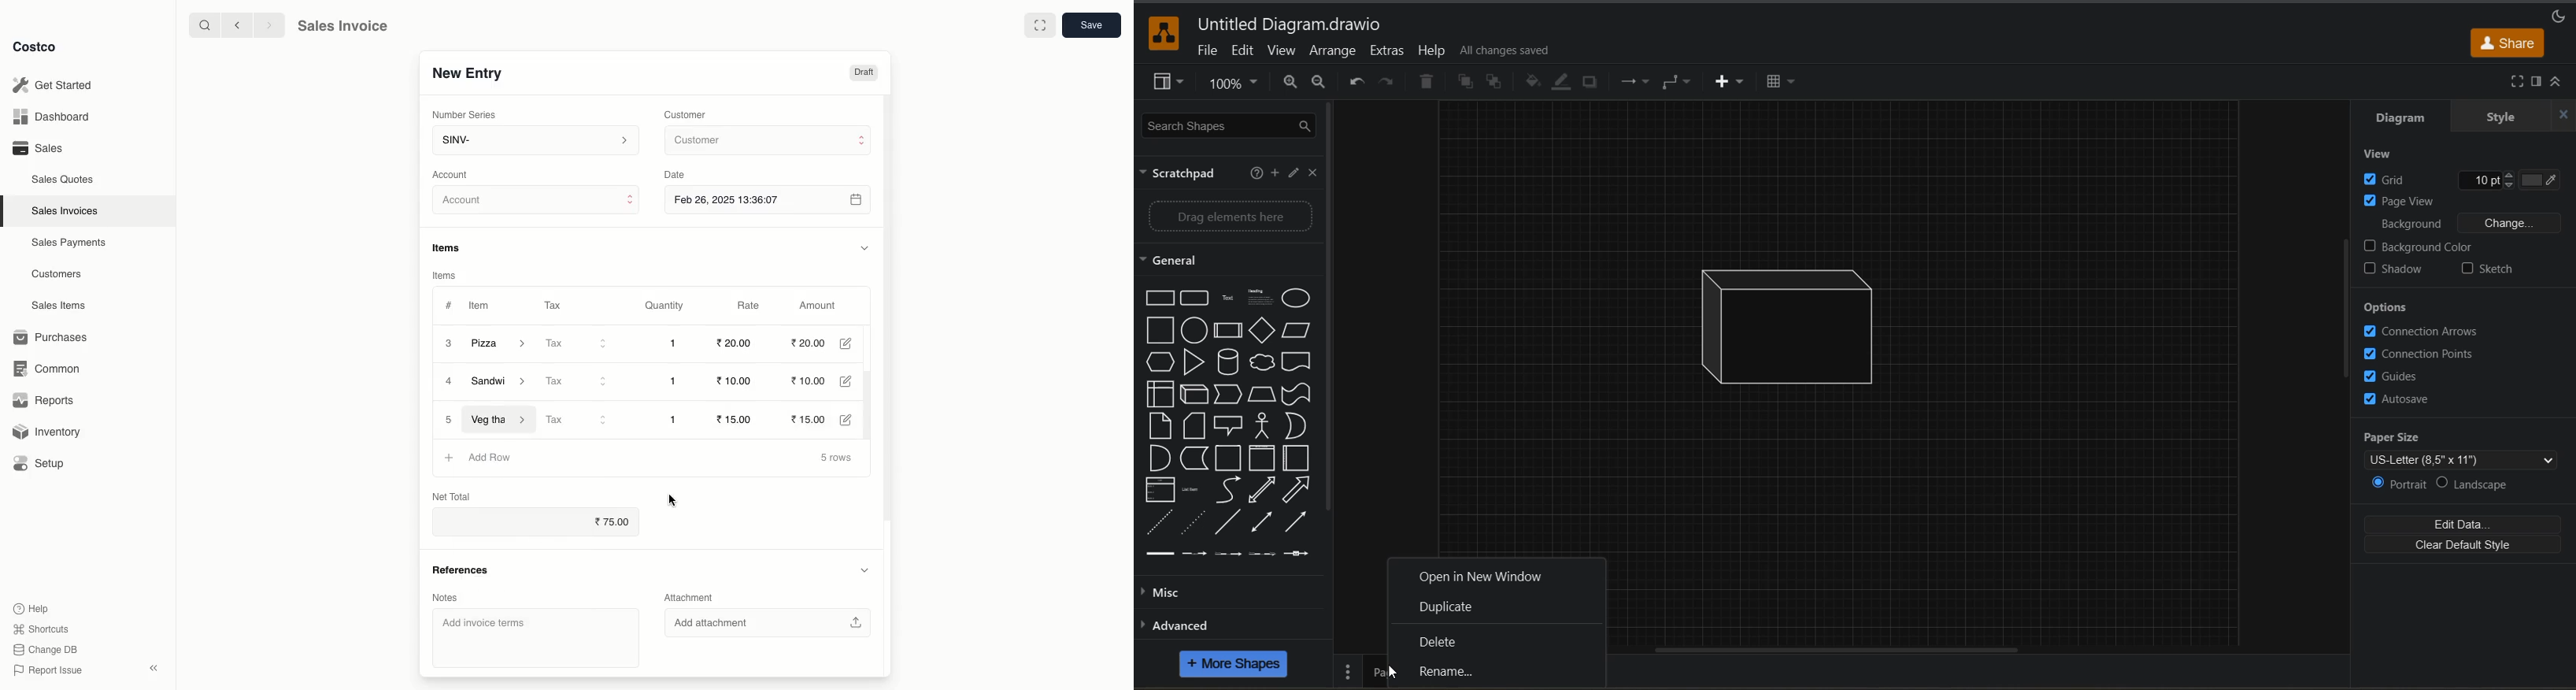 Image resolution: width=2576 pixels, height=700 pixels. Describe the element at coordinates (864, 247) in the screenshot. I see `Hide` at that location.